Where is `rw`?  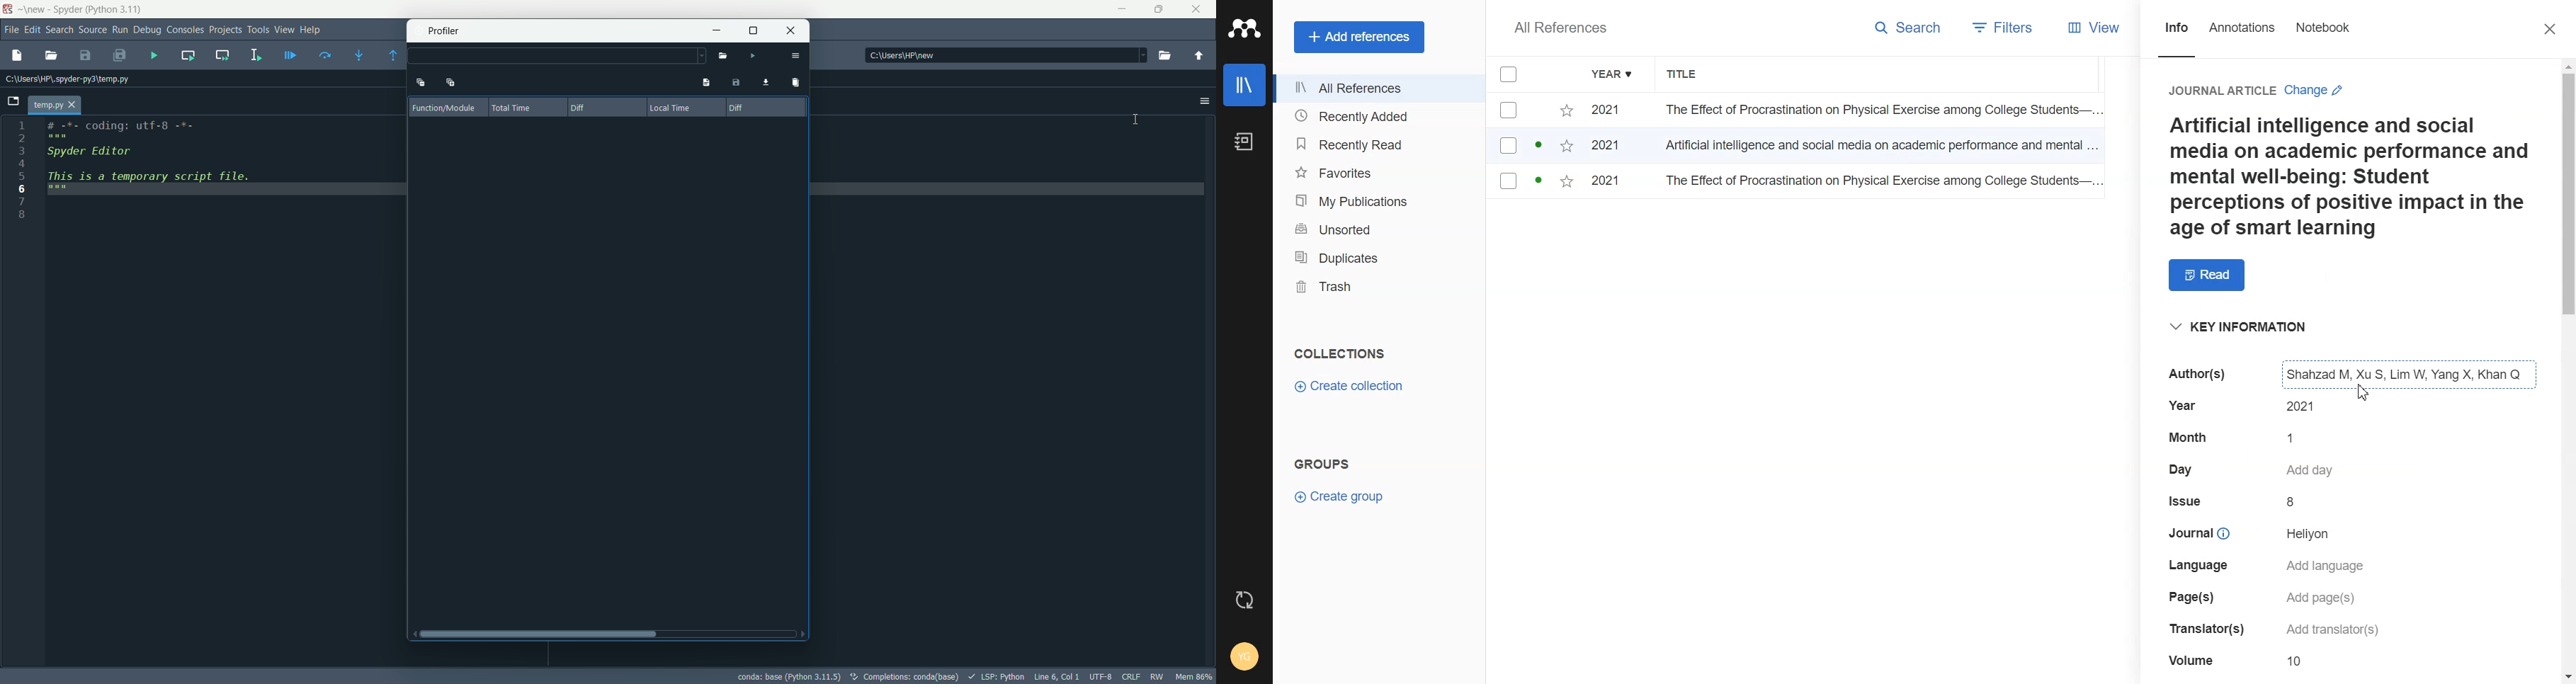 rw is located at coordinates (1157, 678).